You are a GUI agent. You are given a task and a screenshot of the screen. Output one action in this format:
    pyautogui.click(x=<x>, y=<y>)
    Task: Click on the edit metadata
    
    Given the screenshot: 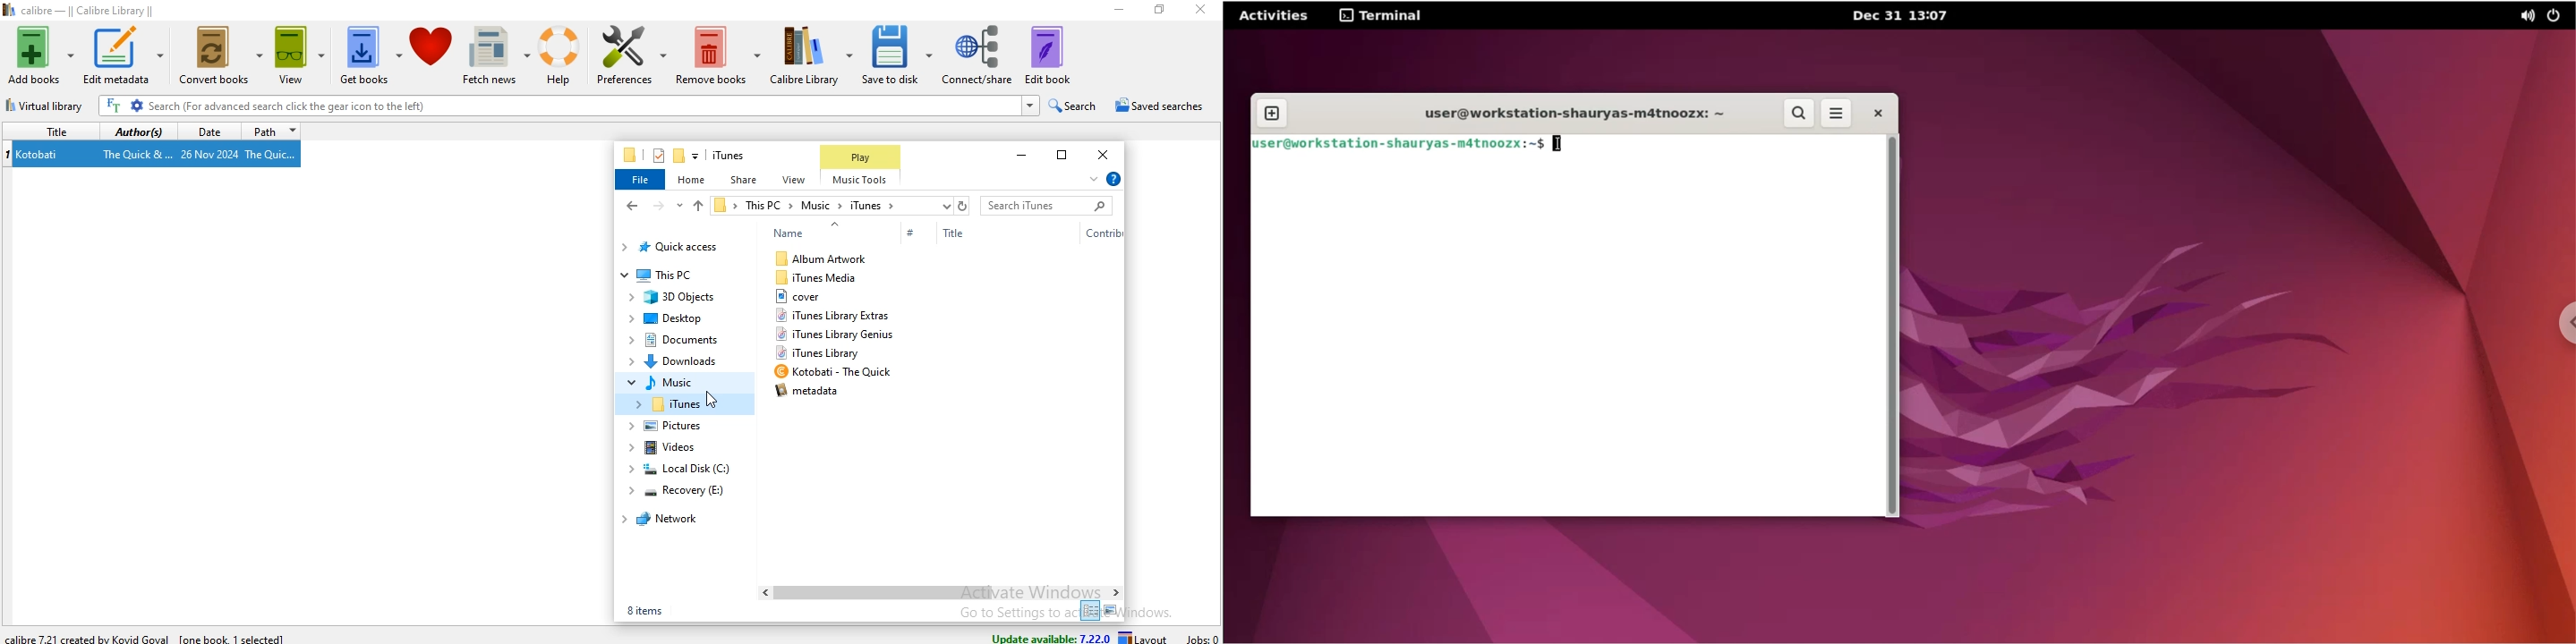 What is the action you would take?
    pyautogui.click(x=124, y=55)
    